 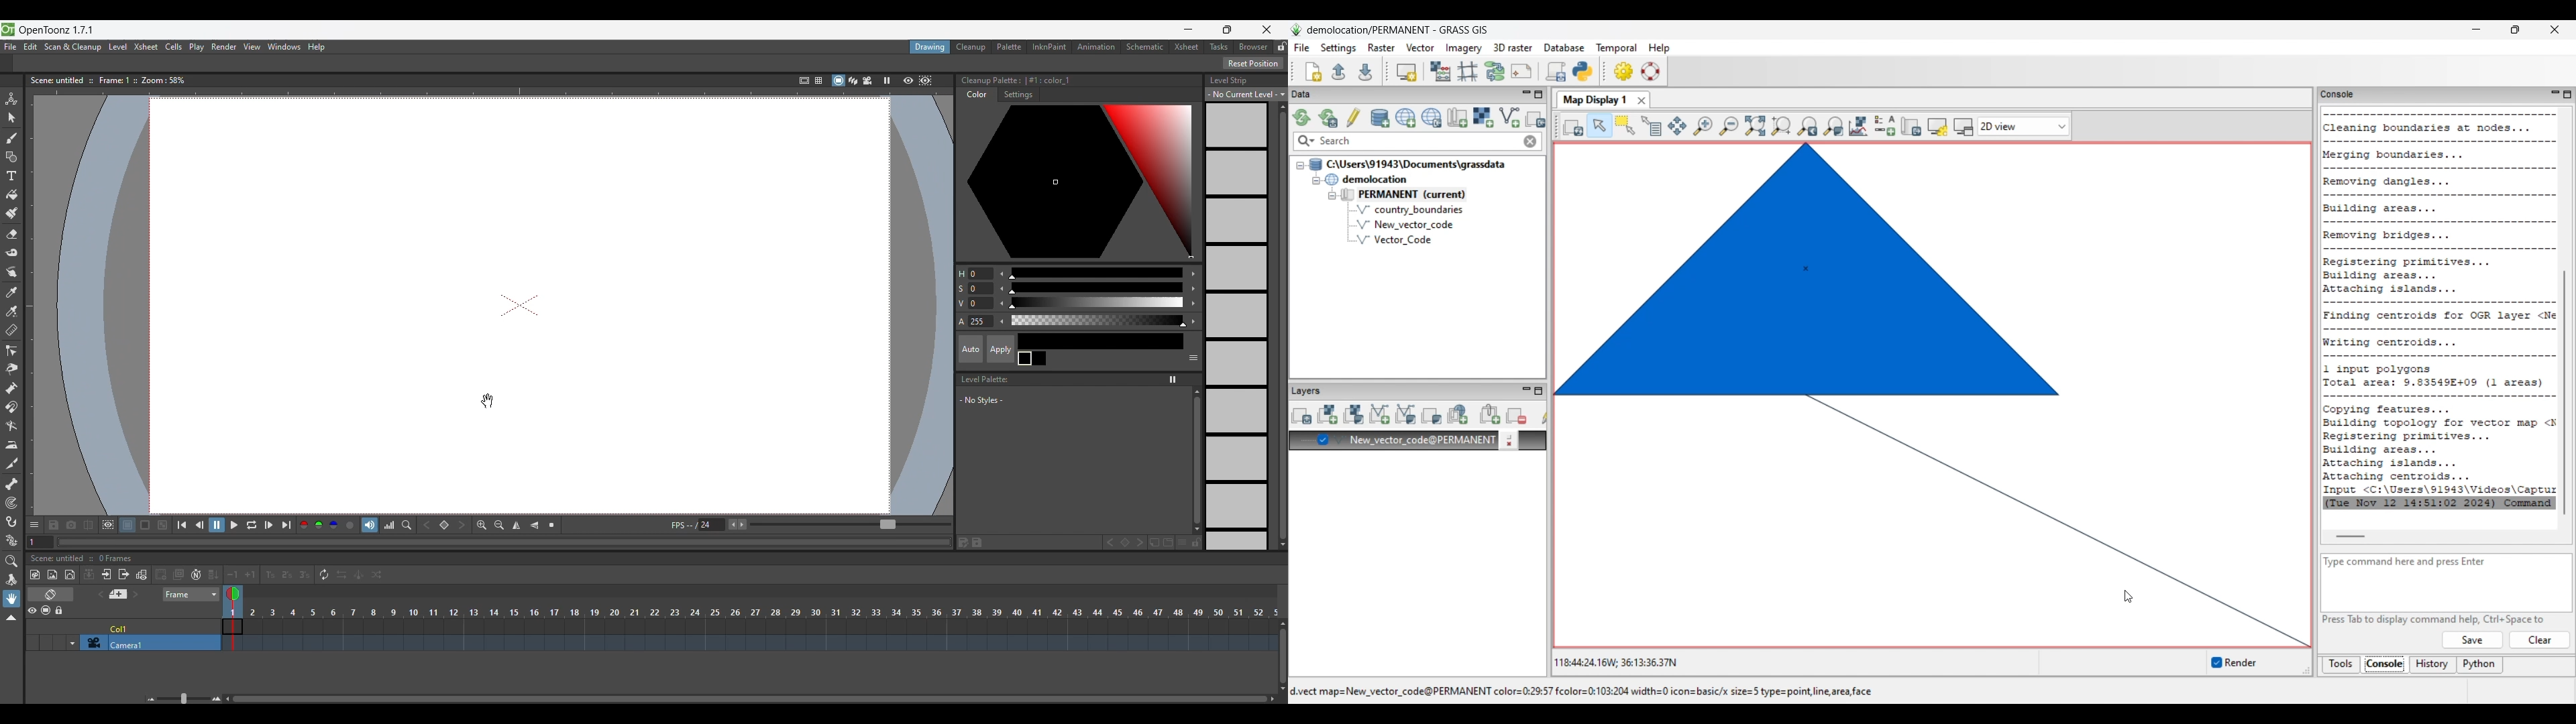 What do you see at coordinates (319, 523) in the screenshot?
I see `Green channel` at bounding box center [319, 523].